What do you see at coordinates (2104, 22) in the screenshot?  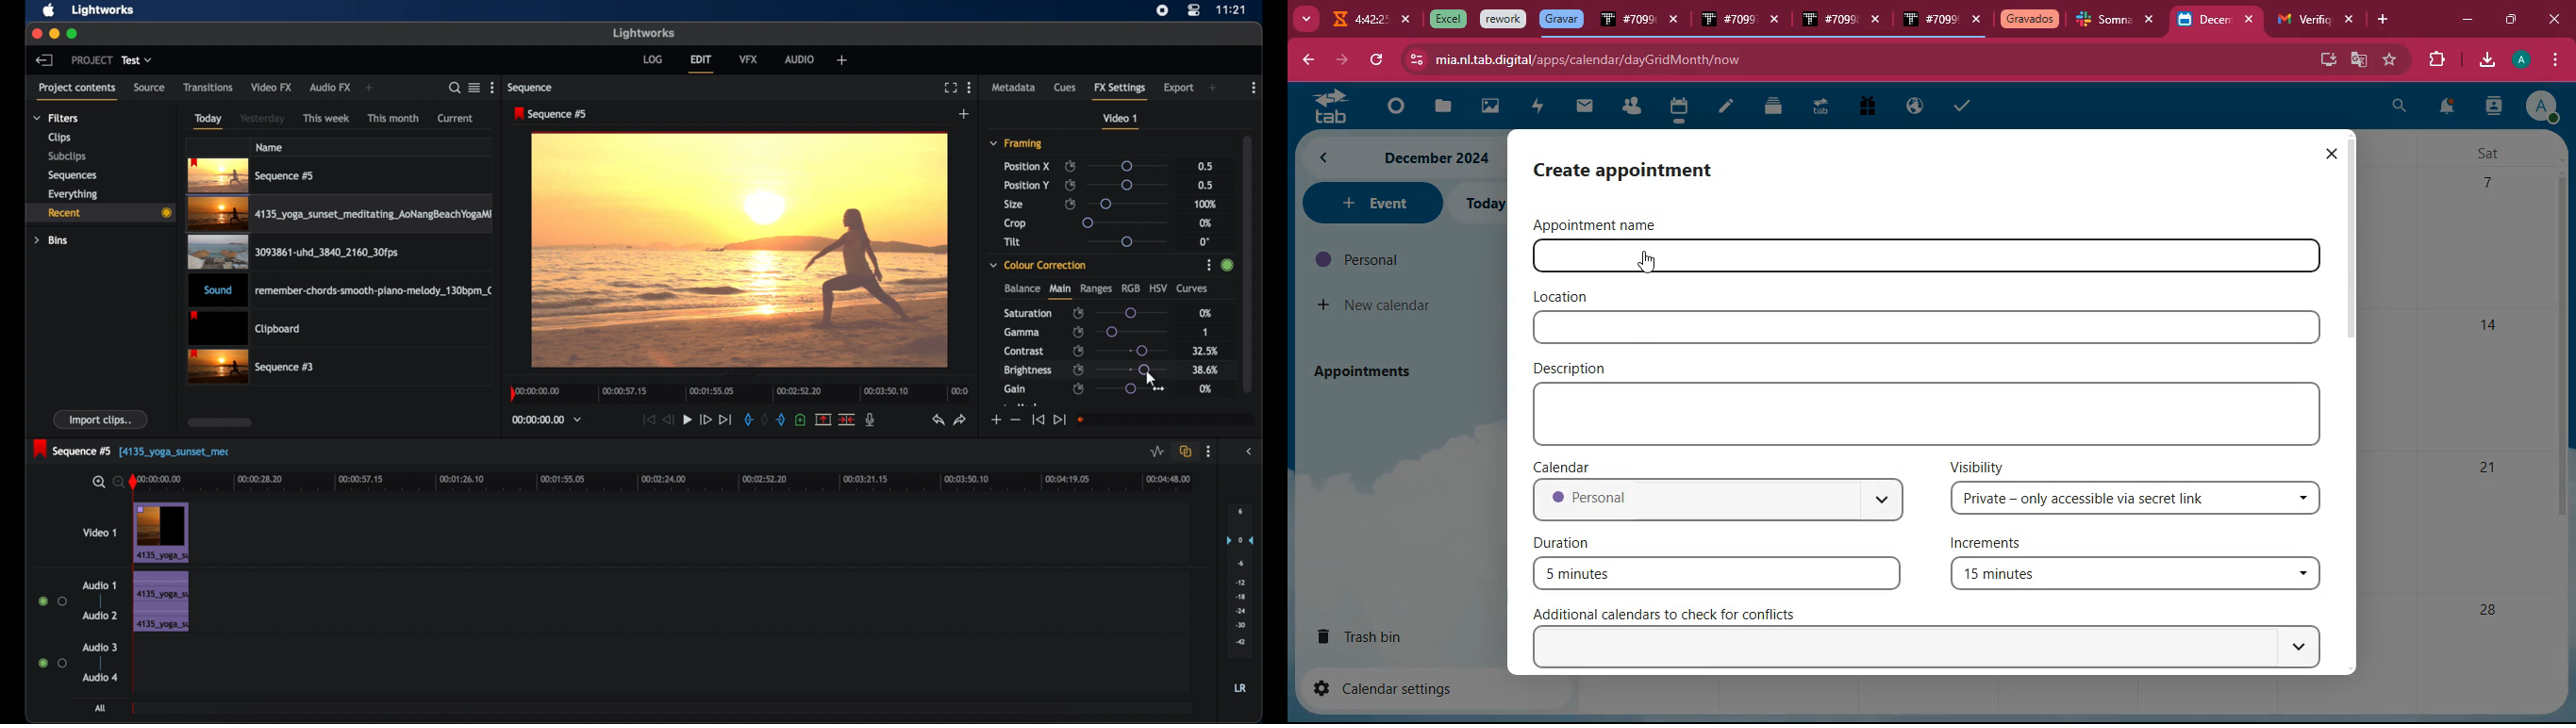 I see `tab` at bounding box center [2104, 22].